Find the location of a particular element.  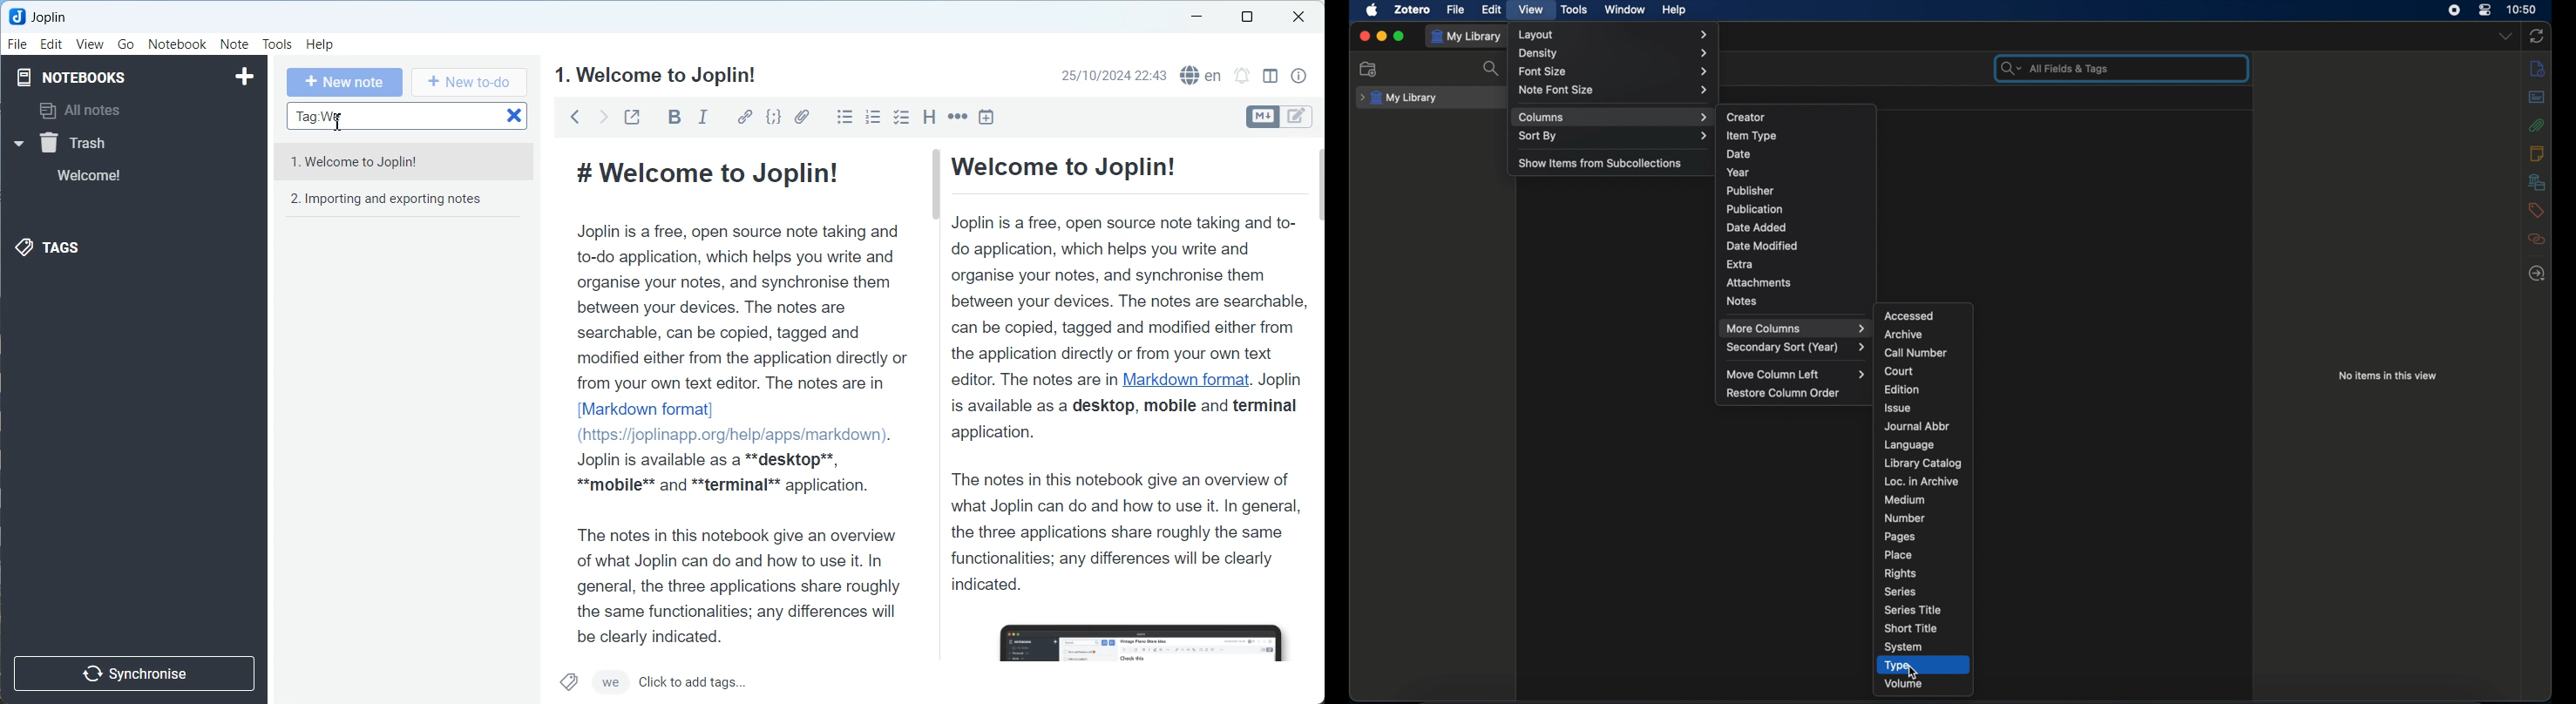

notes is located at coordinates (1742, 301).